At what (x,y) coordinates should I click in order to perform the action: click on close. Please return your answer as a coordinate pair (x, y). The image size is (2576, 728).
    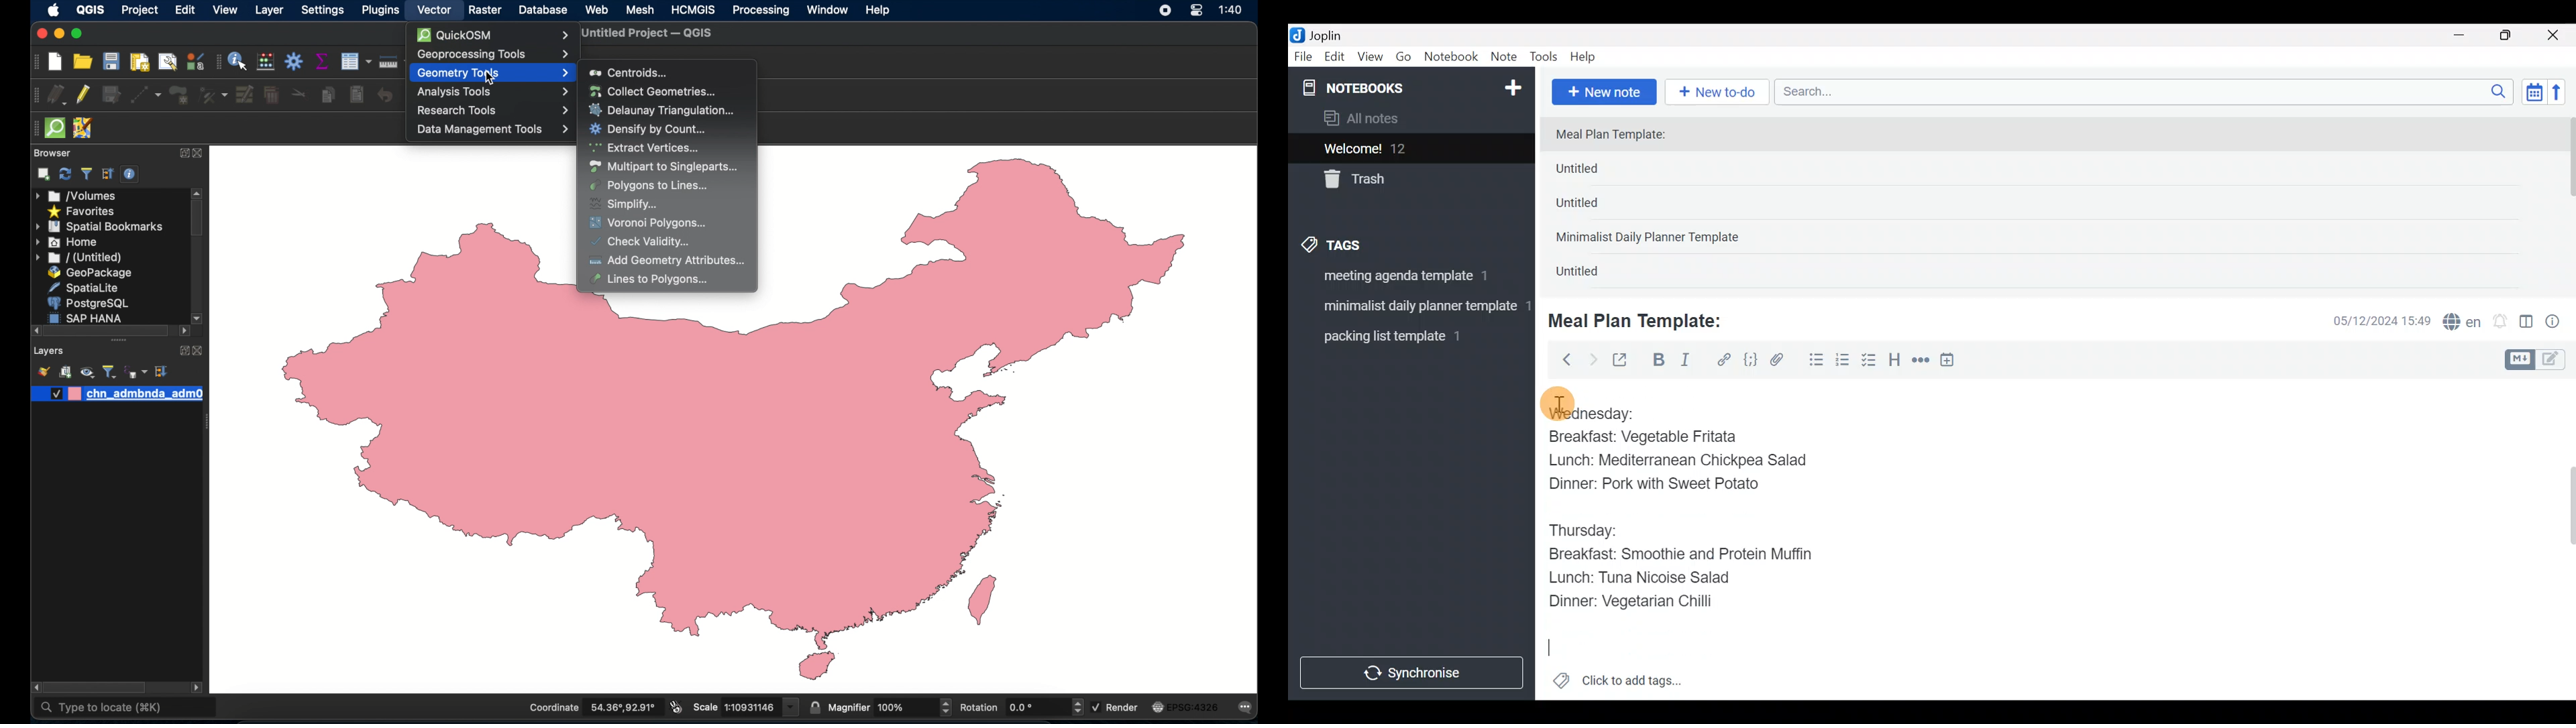
    Looking at the image, I should click on (198, 154).